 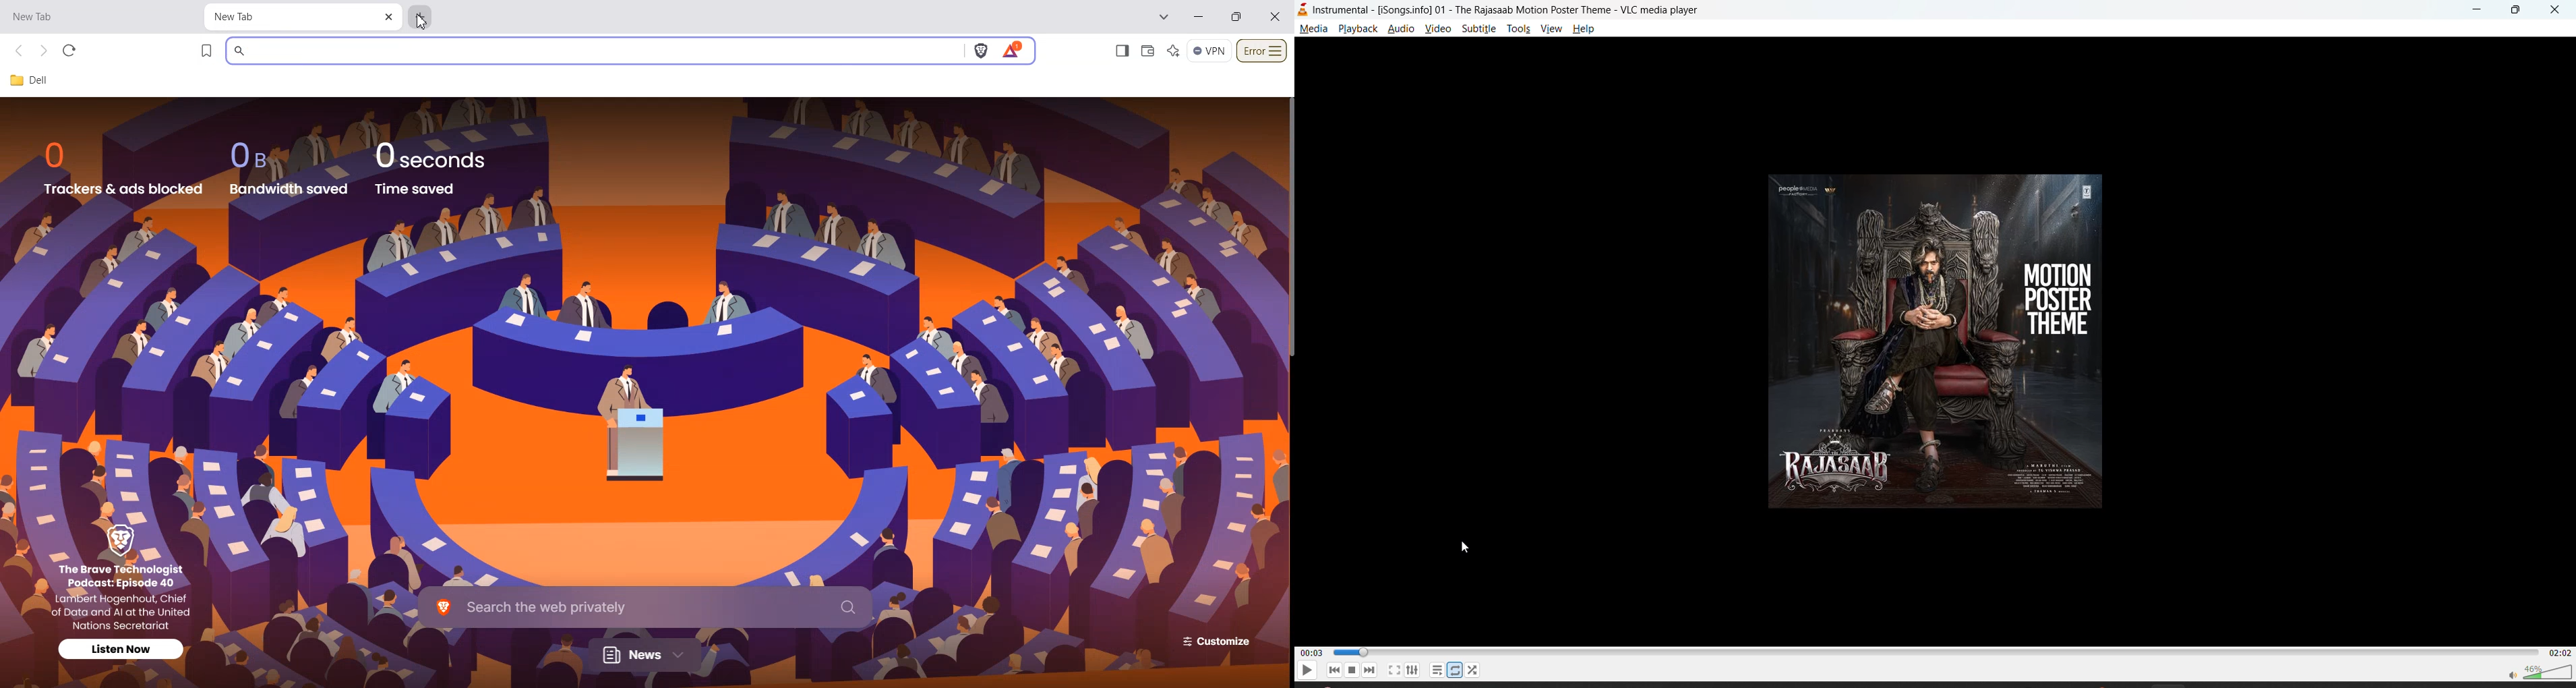 What do you see at coordinates (1349, 669) in the screenshot?
I see `lunch` at bounding box center [1349, 669].